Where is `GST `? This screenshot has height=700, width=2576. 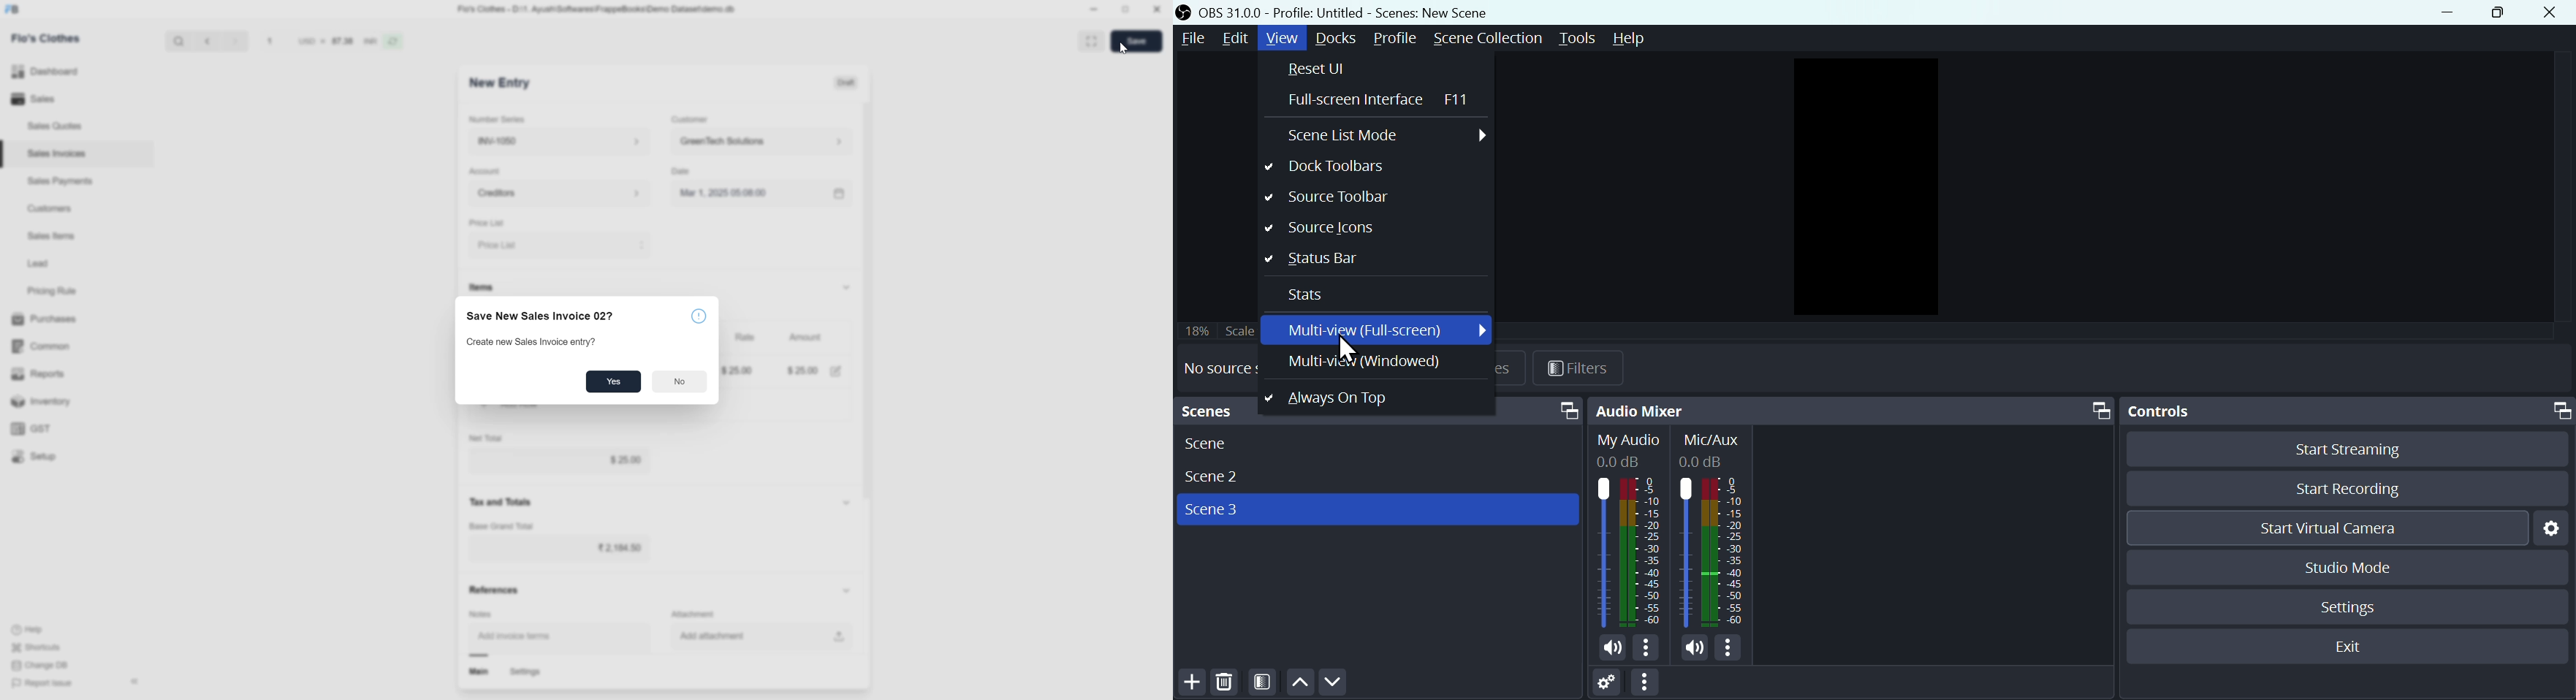
GST  is located at coordinates (66, 428).